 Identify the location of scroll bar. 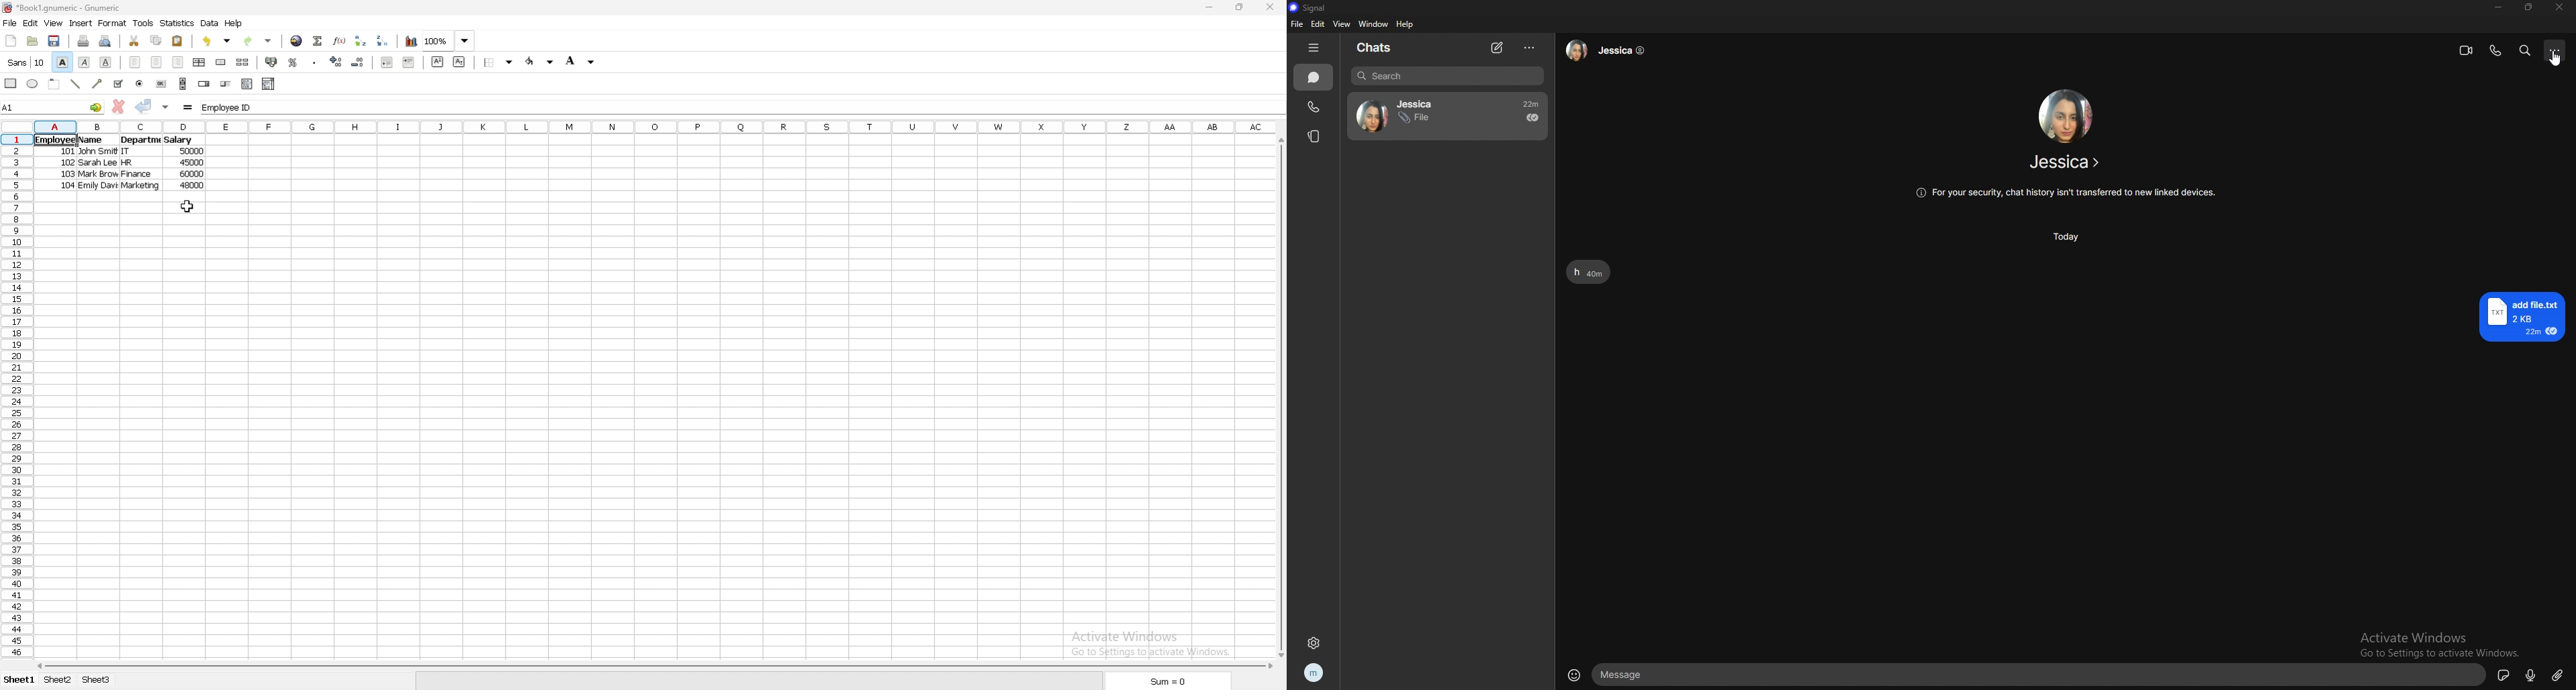
(653, 666).